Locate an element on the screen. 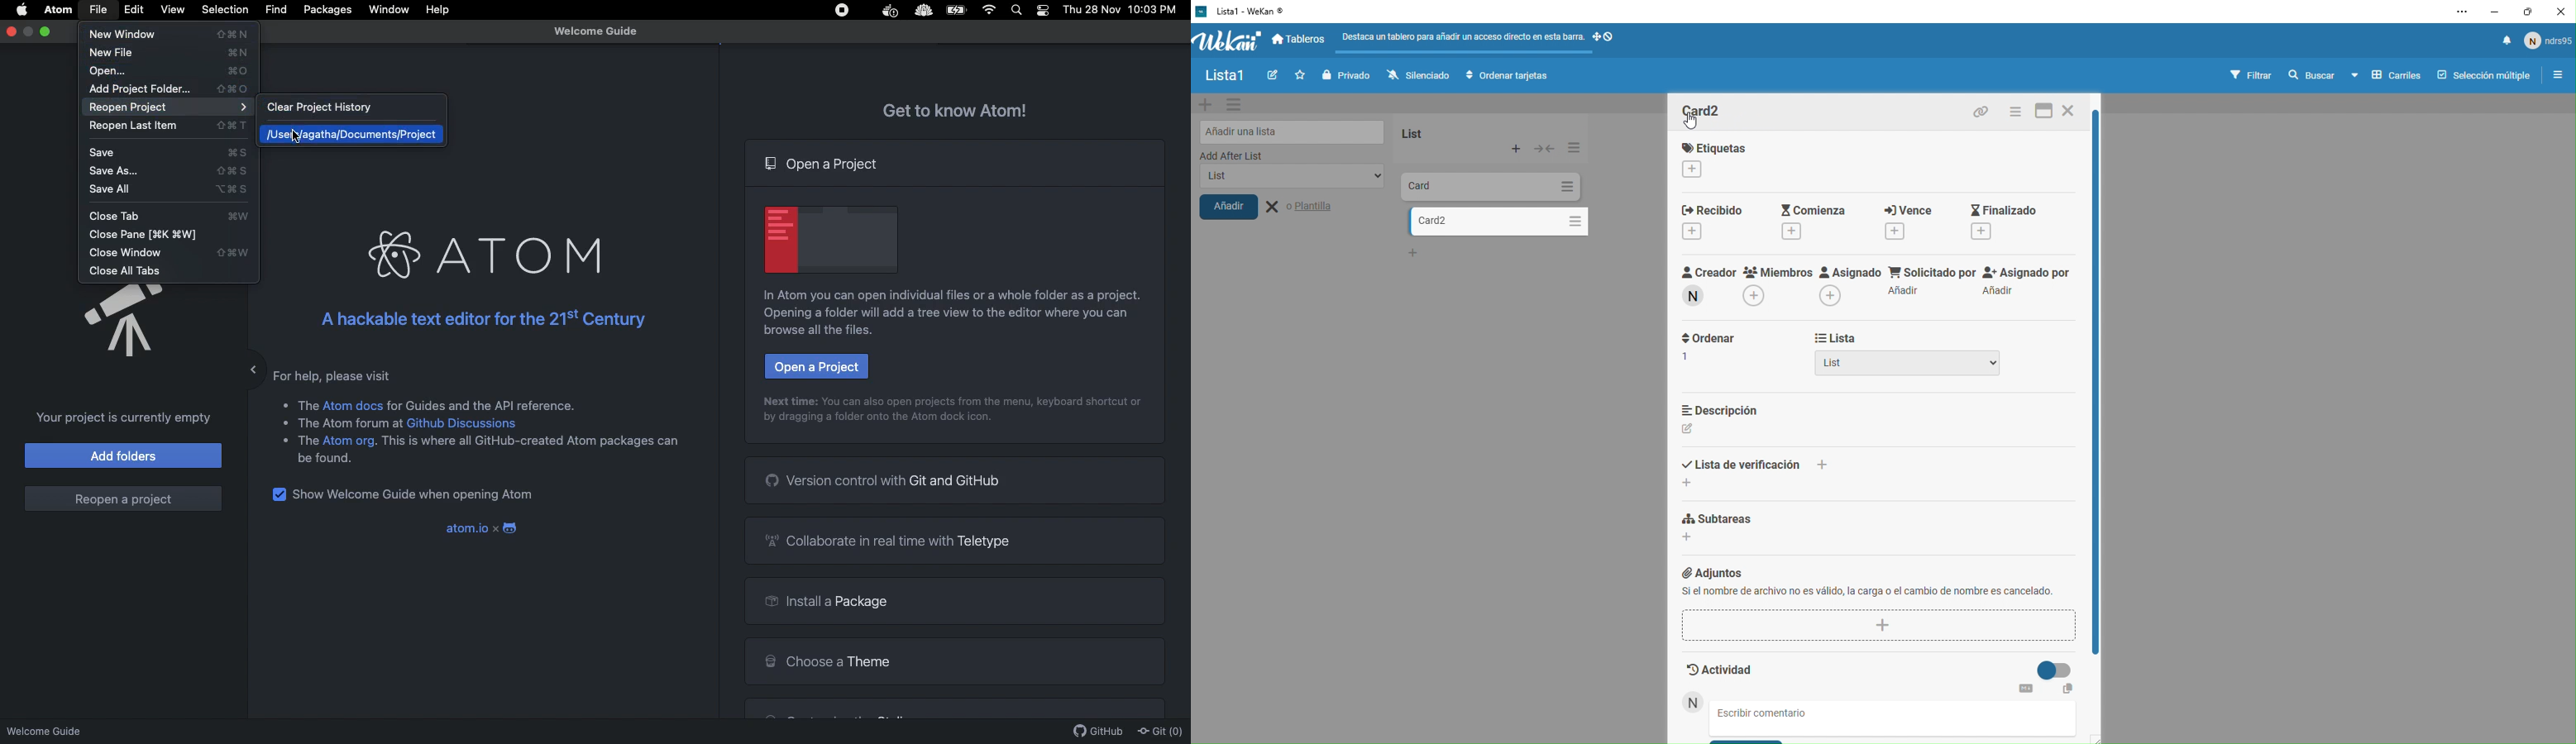 This screenshot has width=2576, height=756. Recent project is located at coordinates (351, 134).